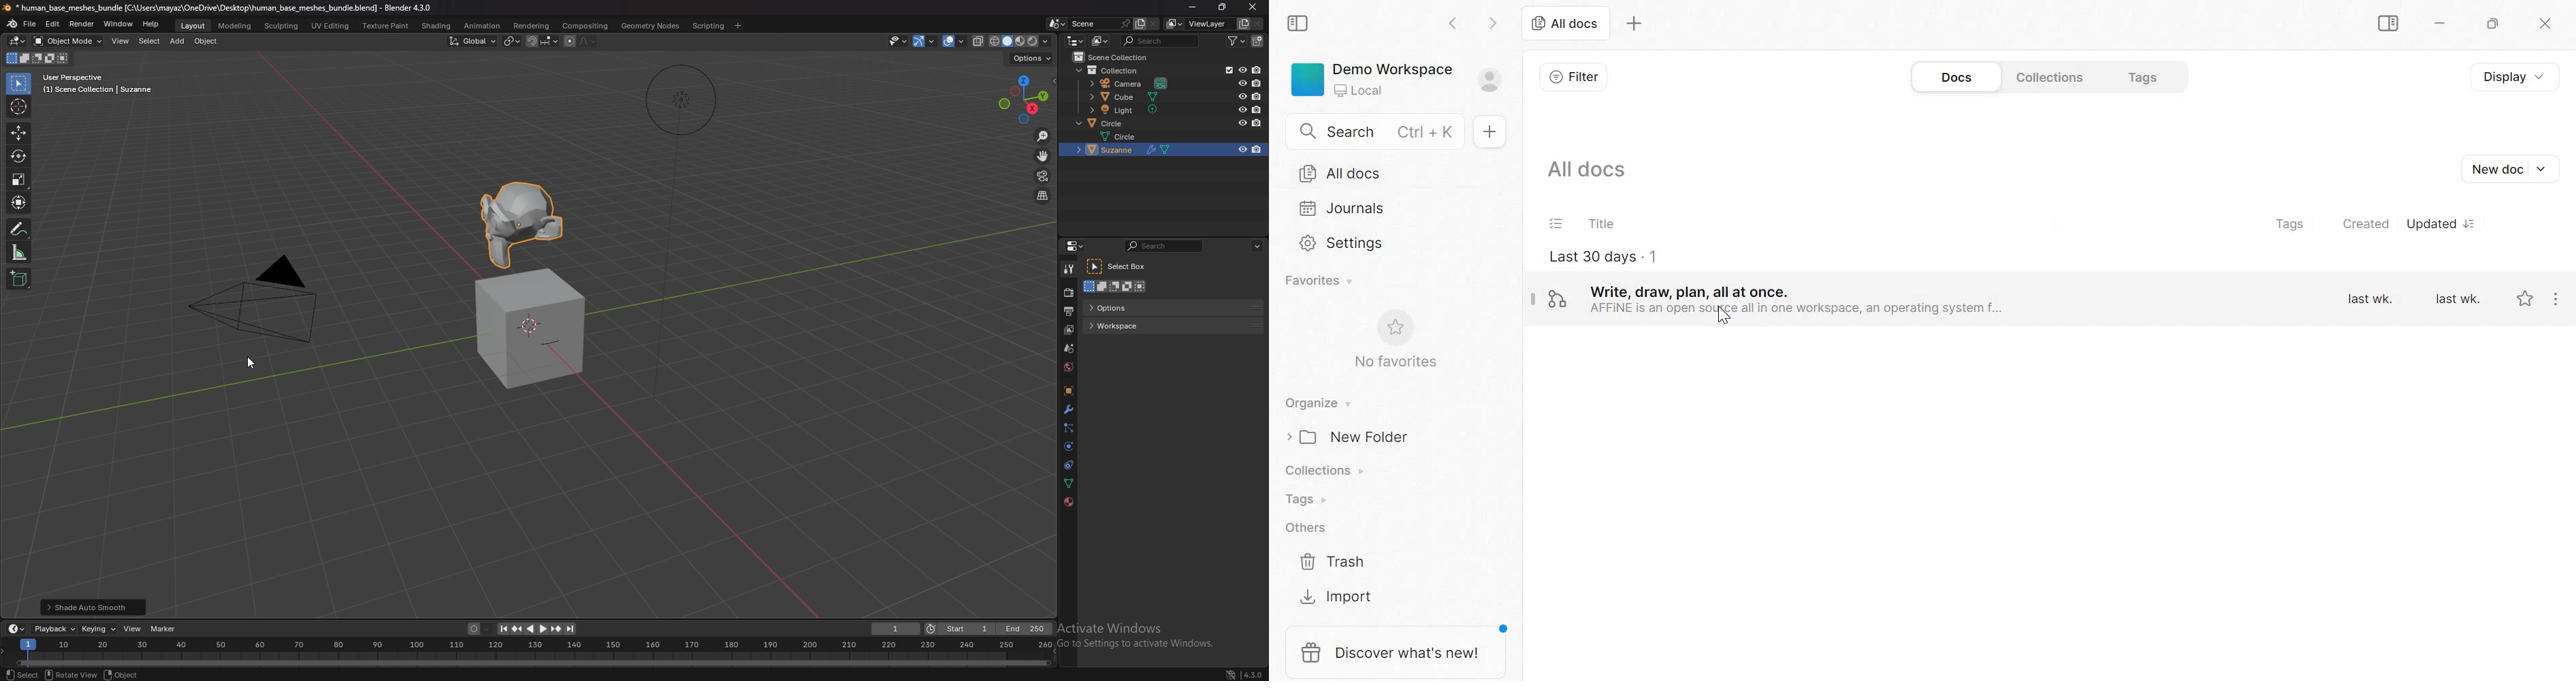 This screenshot has height=700, width=2576. I want to click on jump to keyframe, so click(555, 629).